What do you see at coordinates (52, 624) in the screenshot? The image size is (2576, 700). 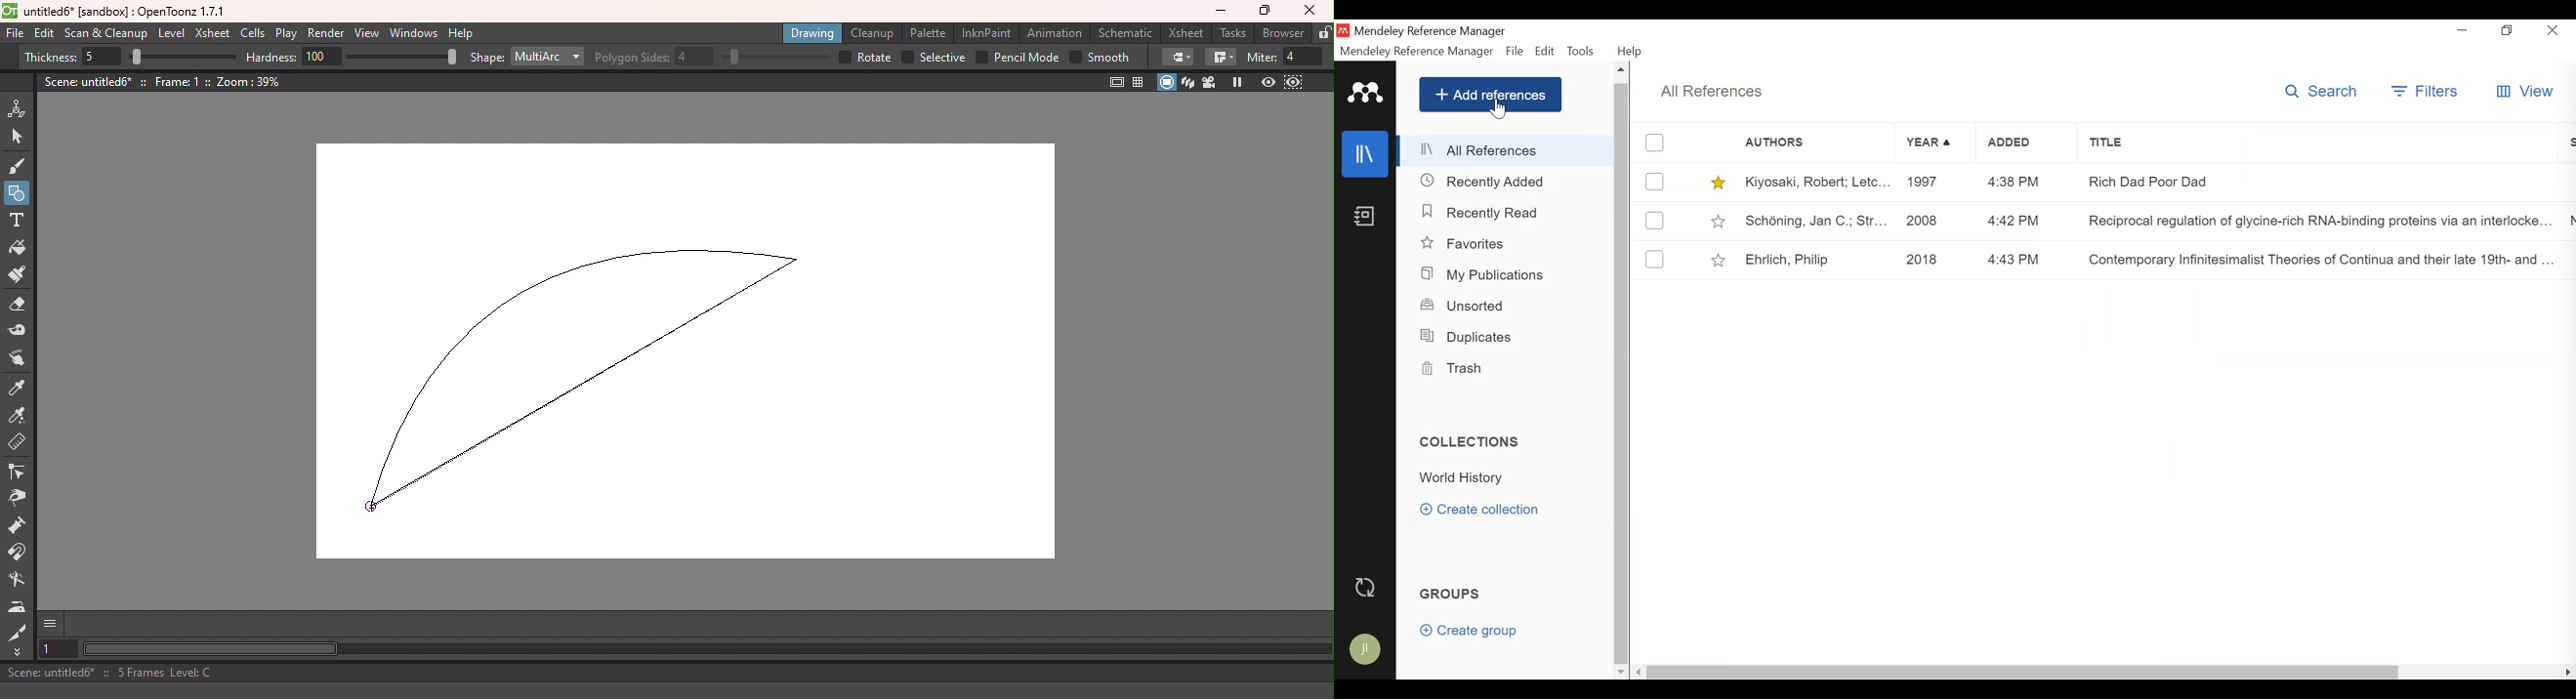 I see `GUI Show/hide` at bounding box center [52, 624].